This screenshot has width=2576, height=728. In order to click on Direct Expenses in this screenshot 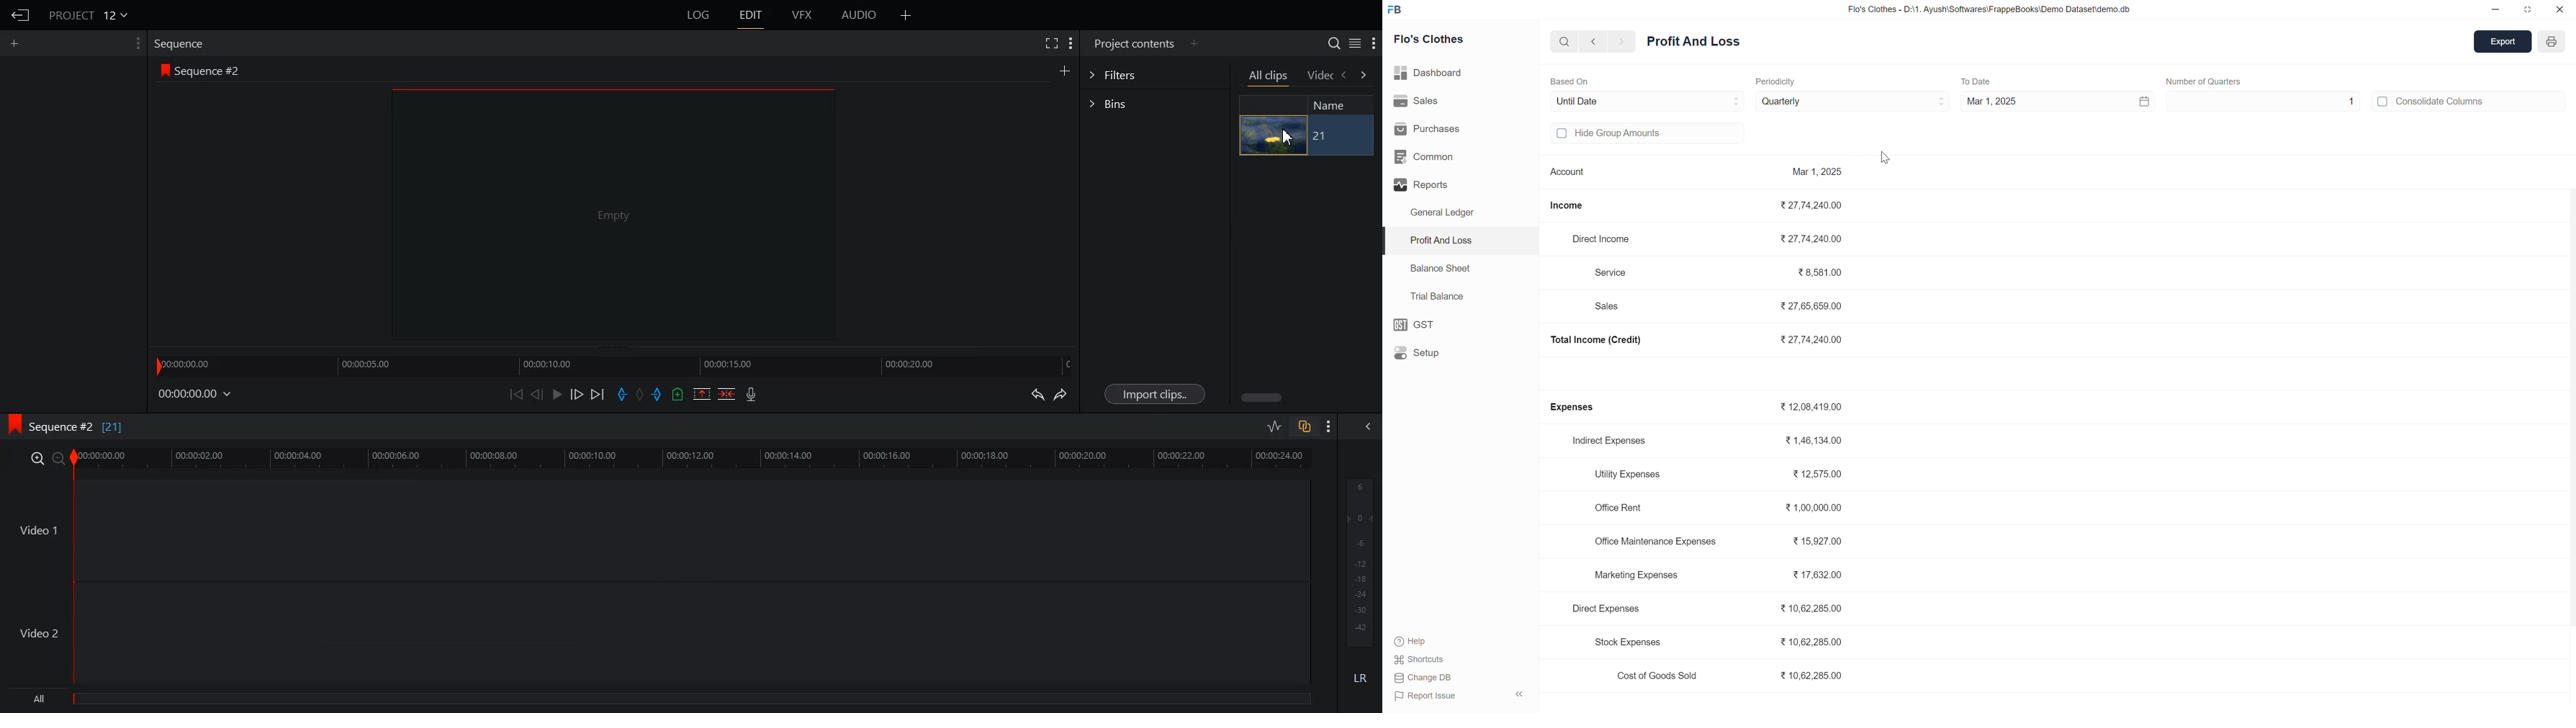, I will do `click(1613, 608)`.